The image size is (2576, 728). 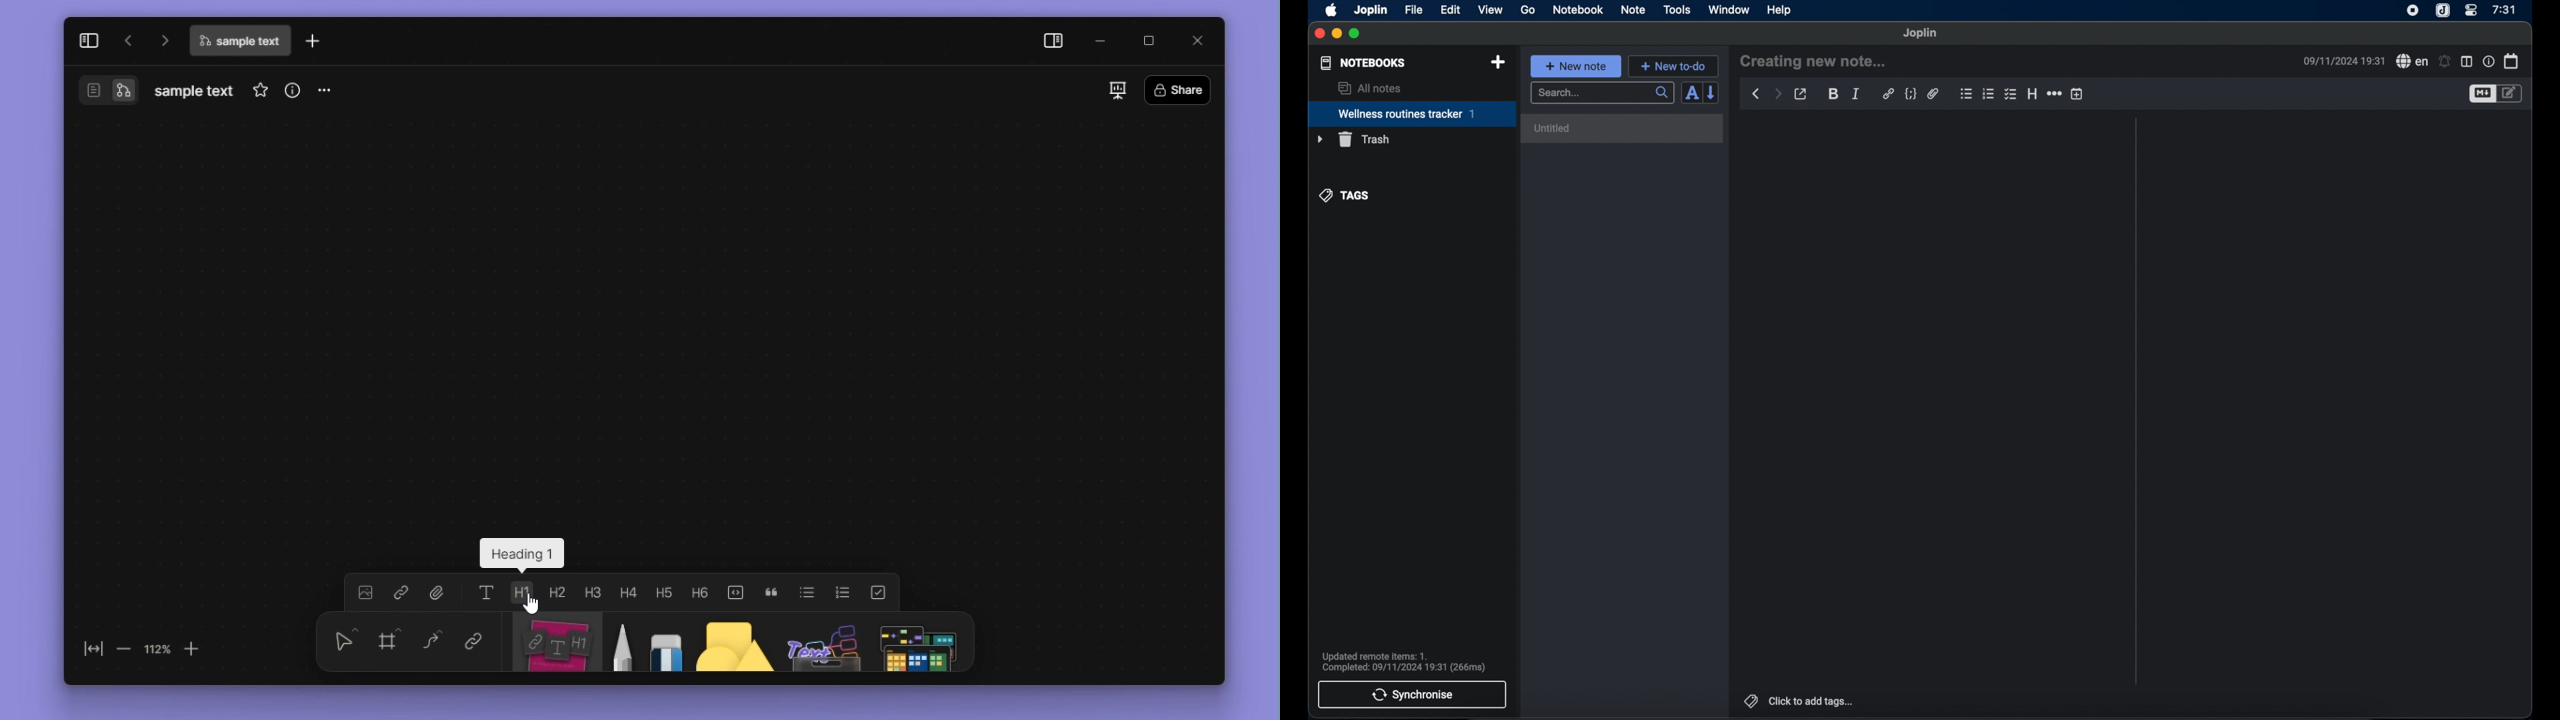 What do you see at coordinates (1673, 65) in the screenshot?
I see `+ new to-do` at bounding box center [1673, 65].